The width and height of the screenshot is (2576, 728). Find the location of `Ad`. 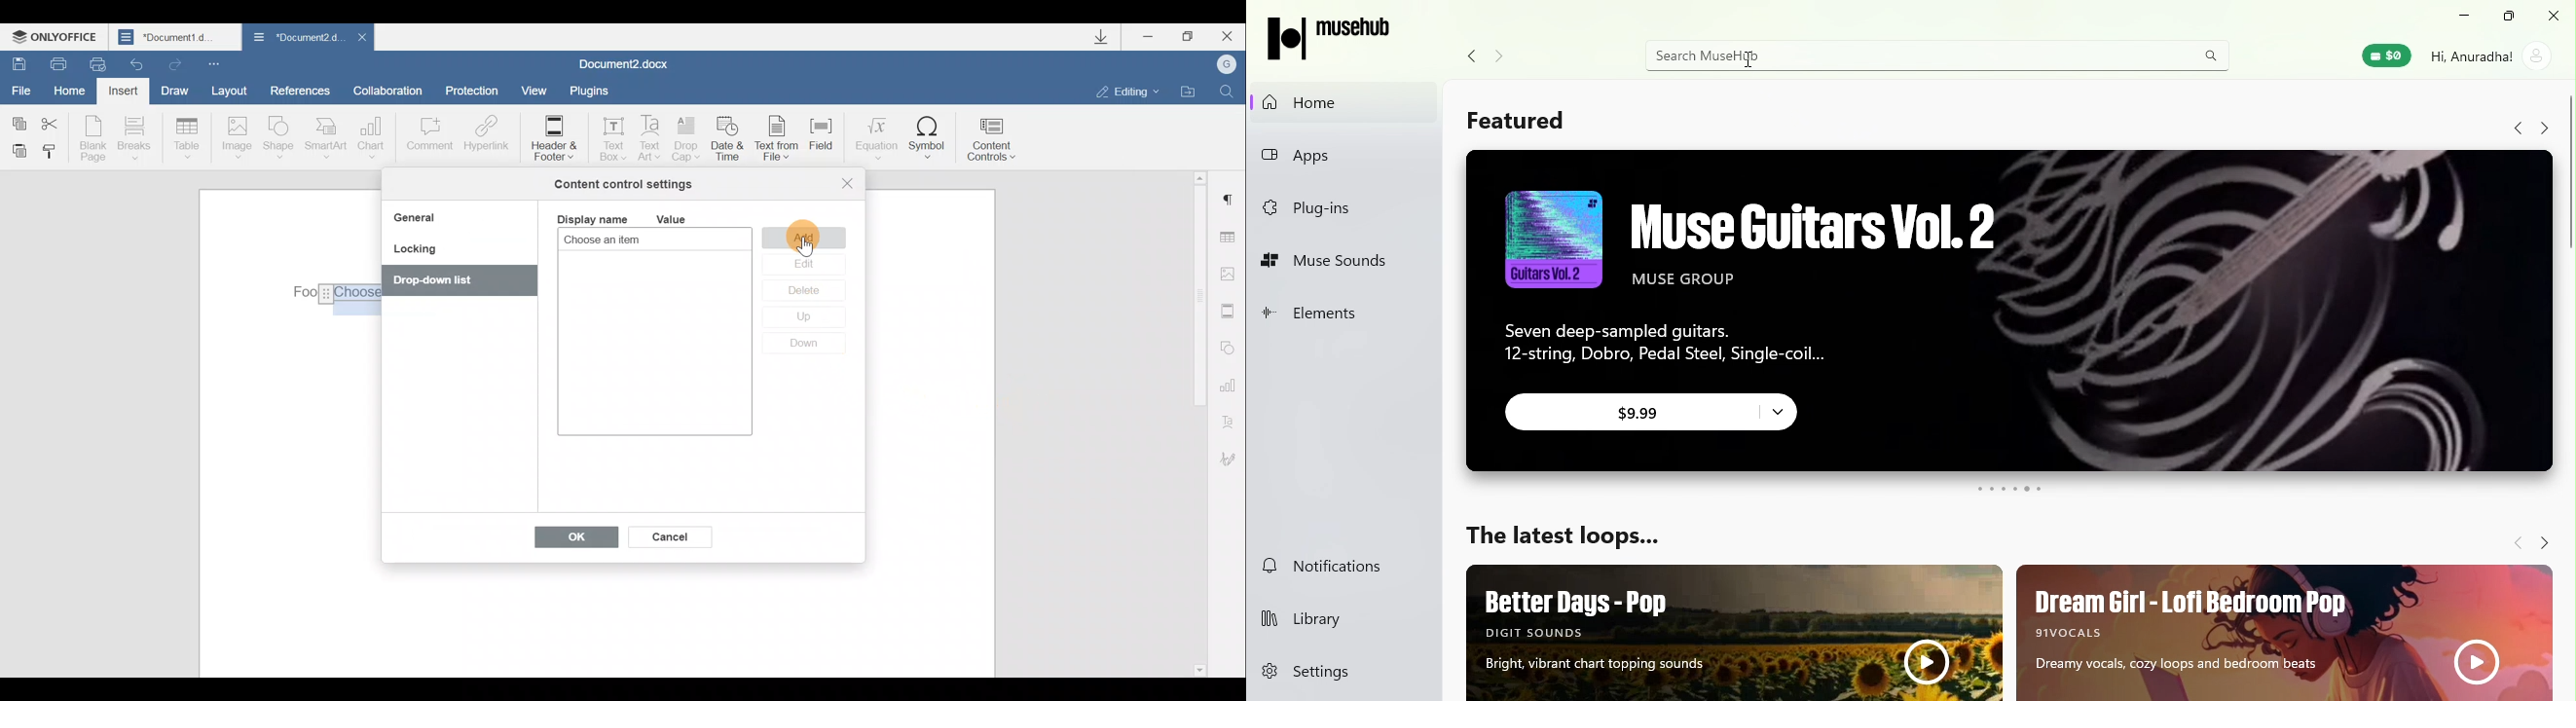

Ad is located at coordinates (1737, 633).